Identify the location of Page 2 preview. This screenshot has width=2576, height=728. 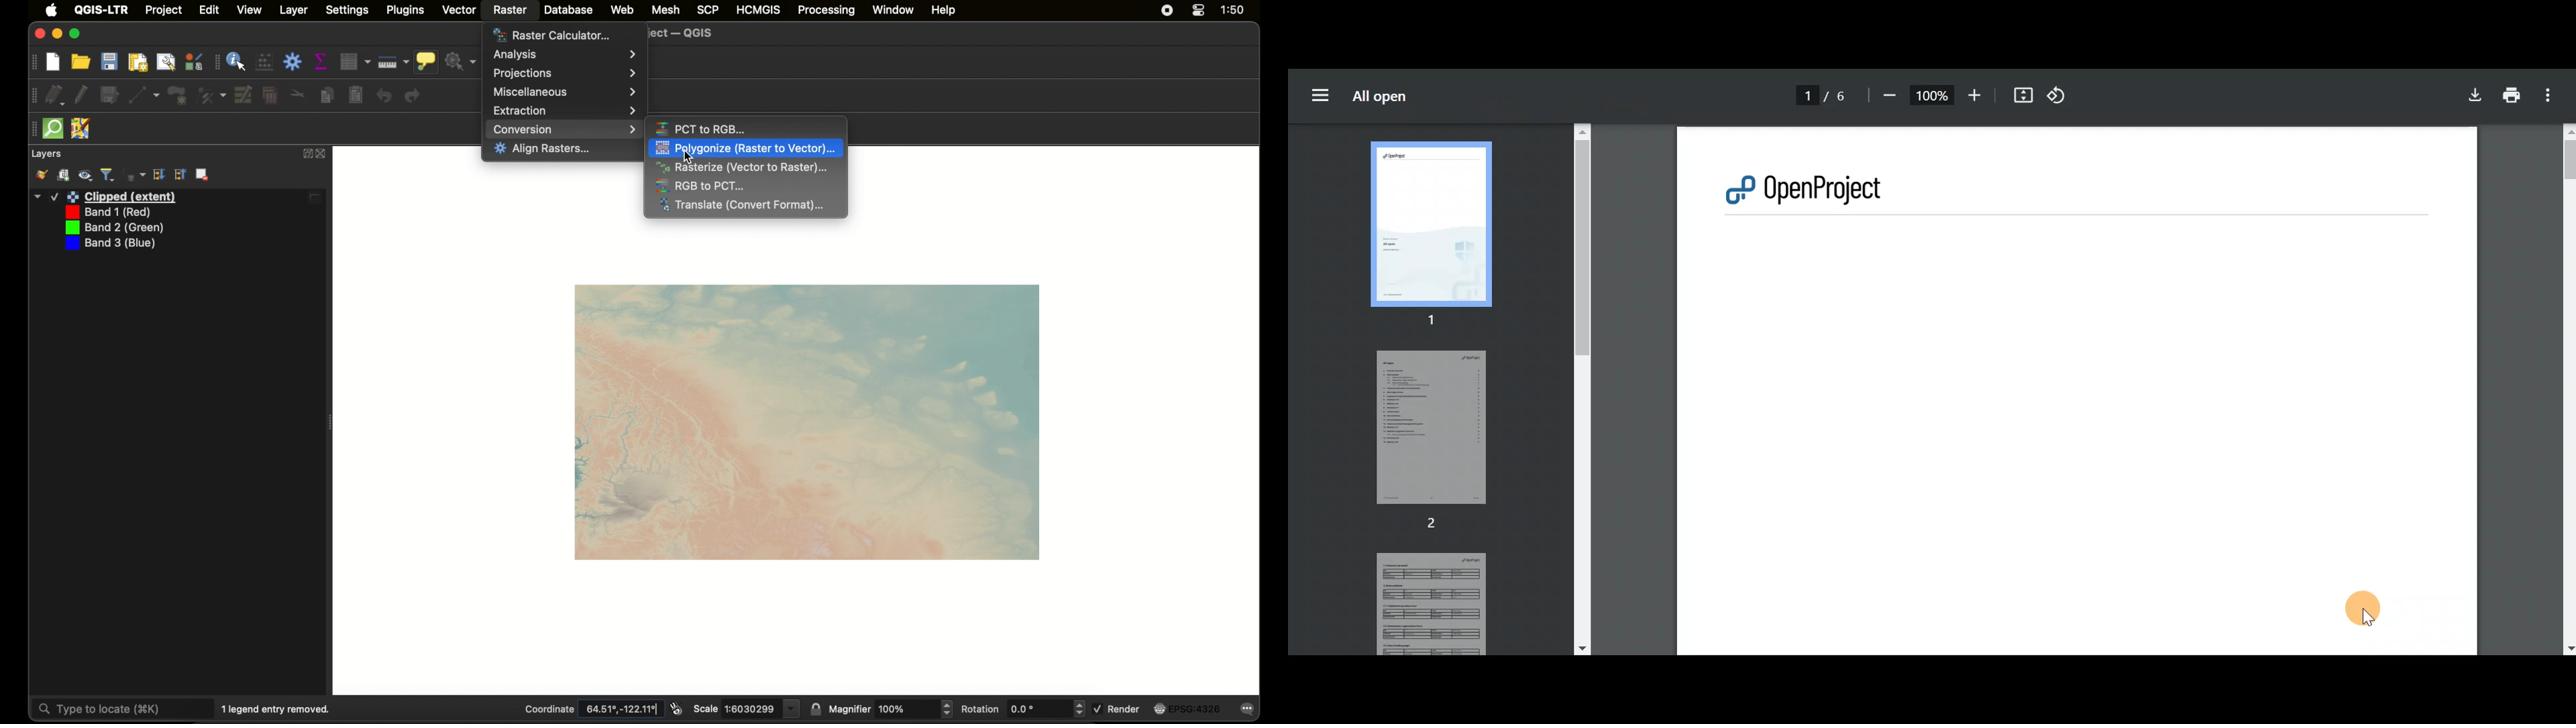
(1442, 436).